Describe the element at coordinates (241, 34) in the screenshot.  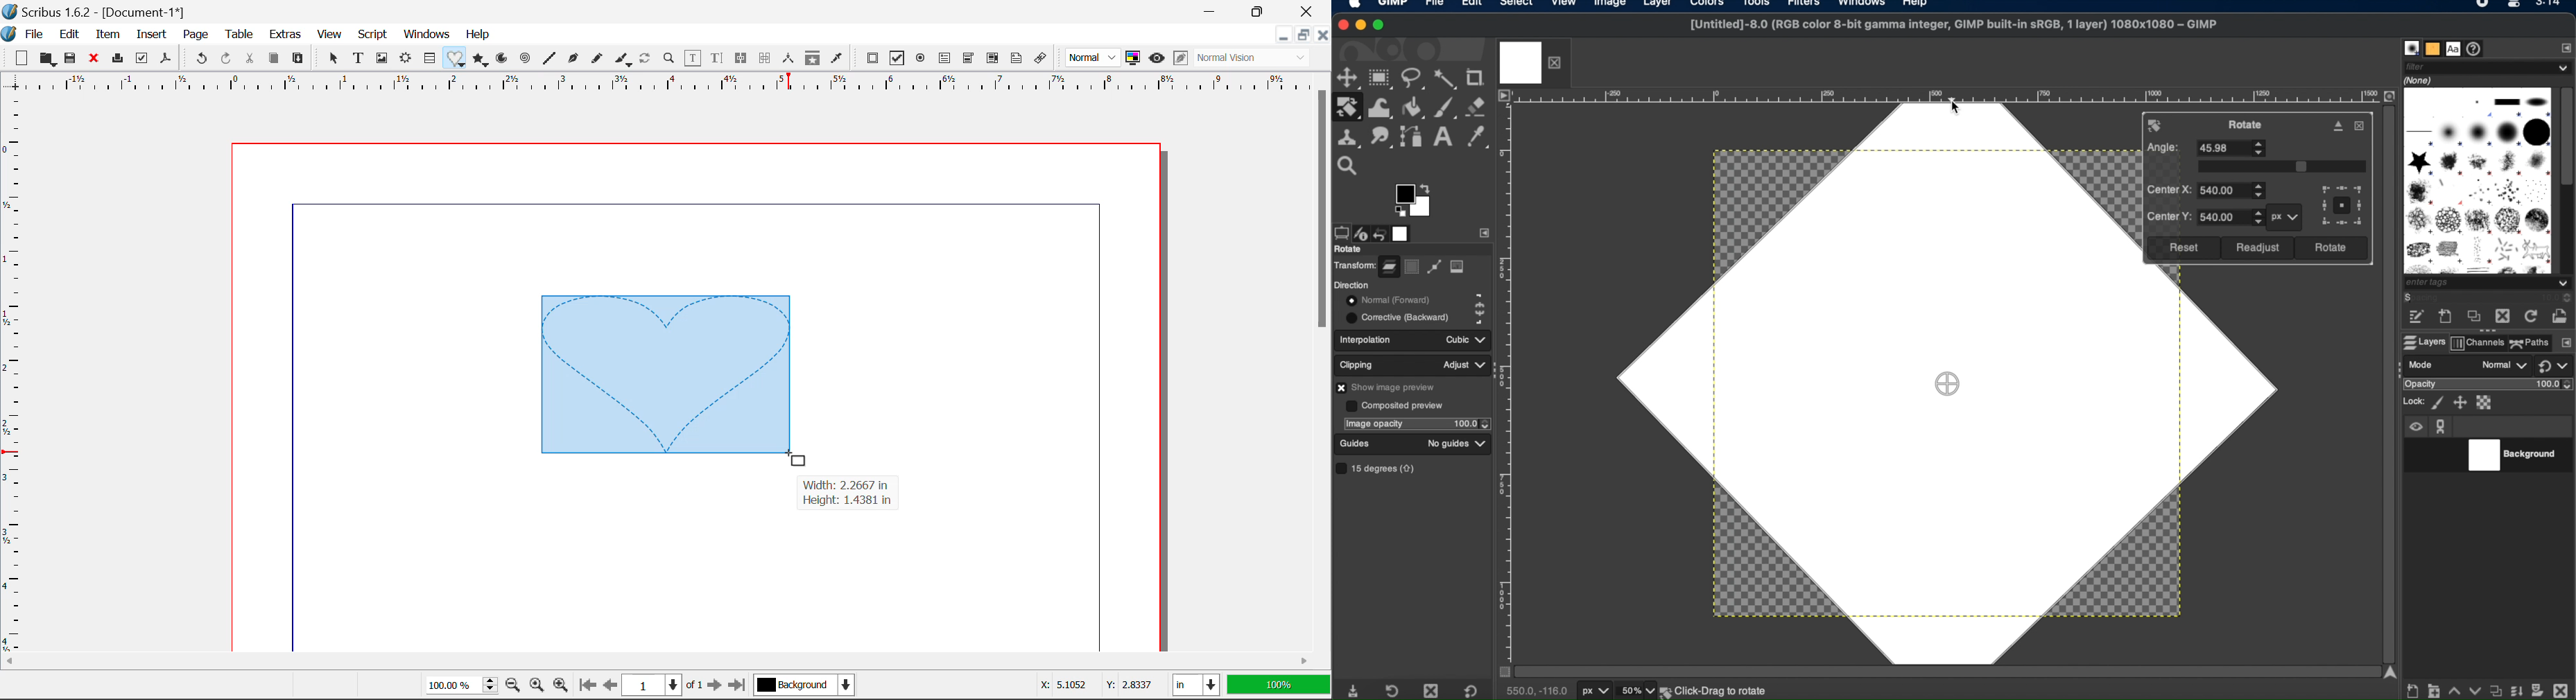
I see `Table` at that location.